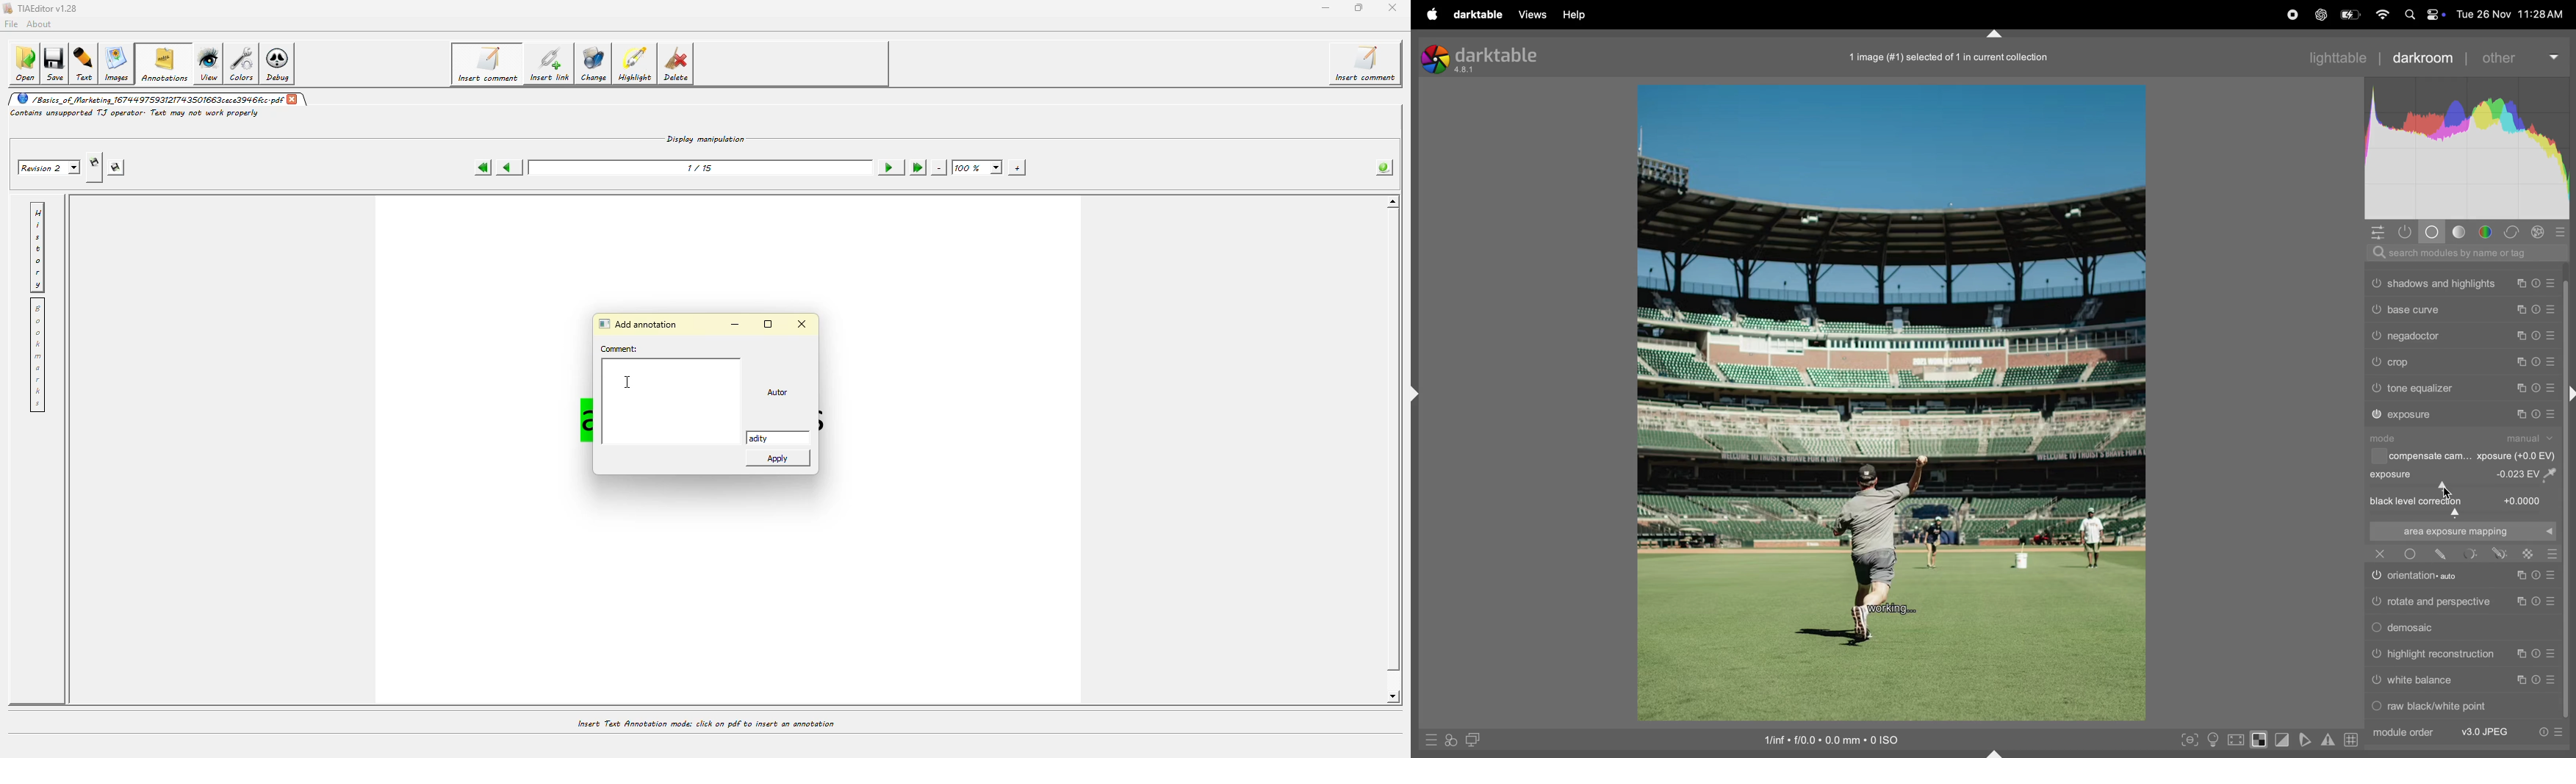  What do you see at coordinates (1498, 54) in the screenshot?
I see `darktable` at bounding box center [1498, 54].